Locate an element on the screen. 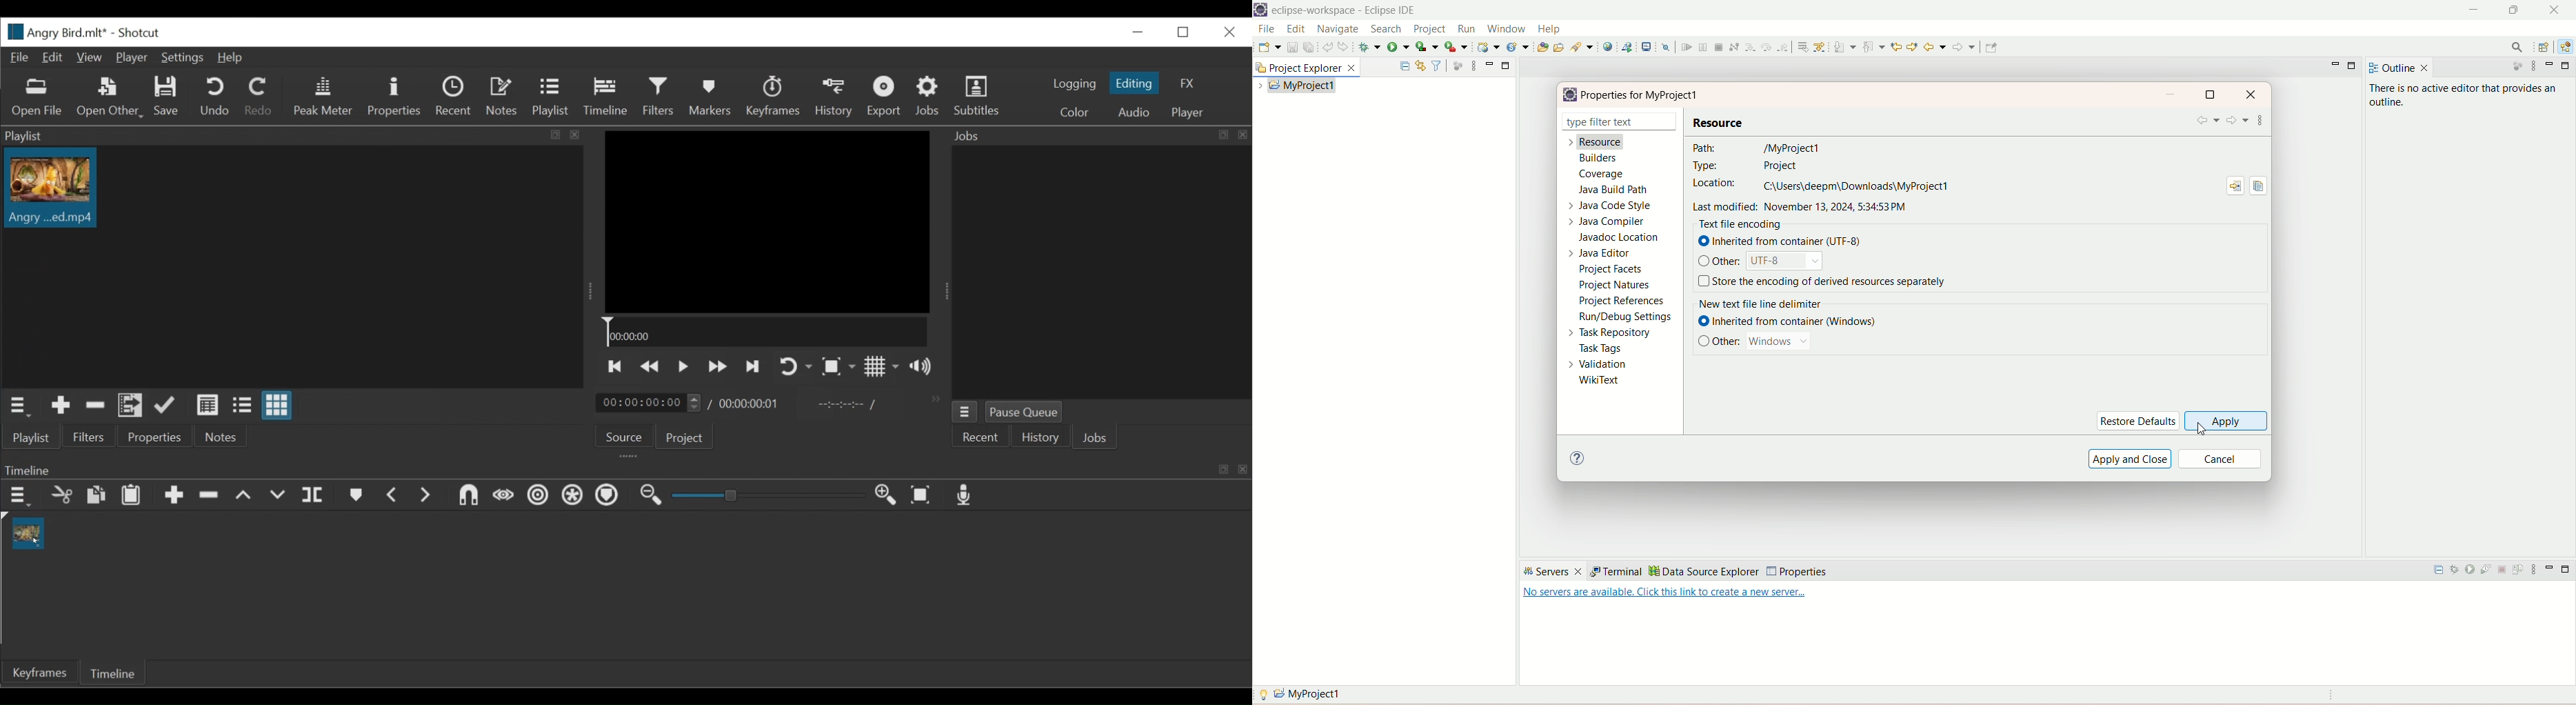 This screenshot has height=728, width=2576. Add the playlist to is located at coordinates (131, 405).